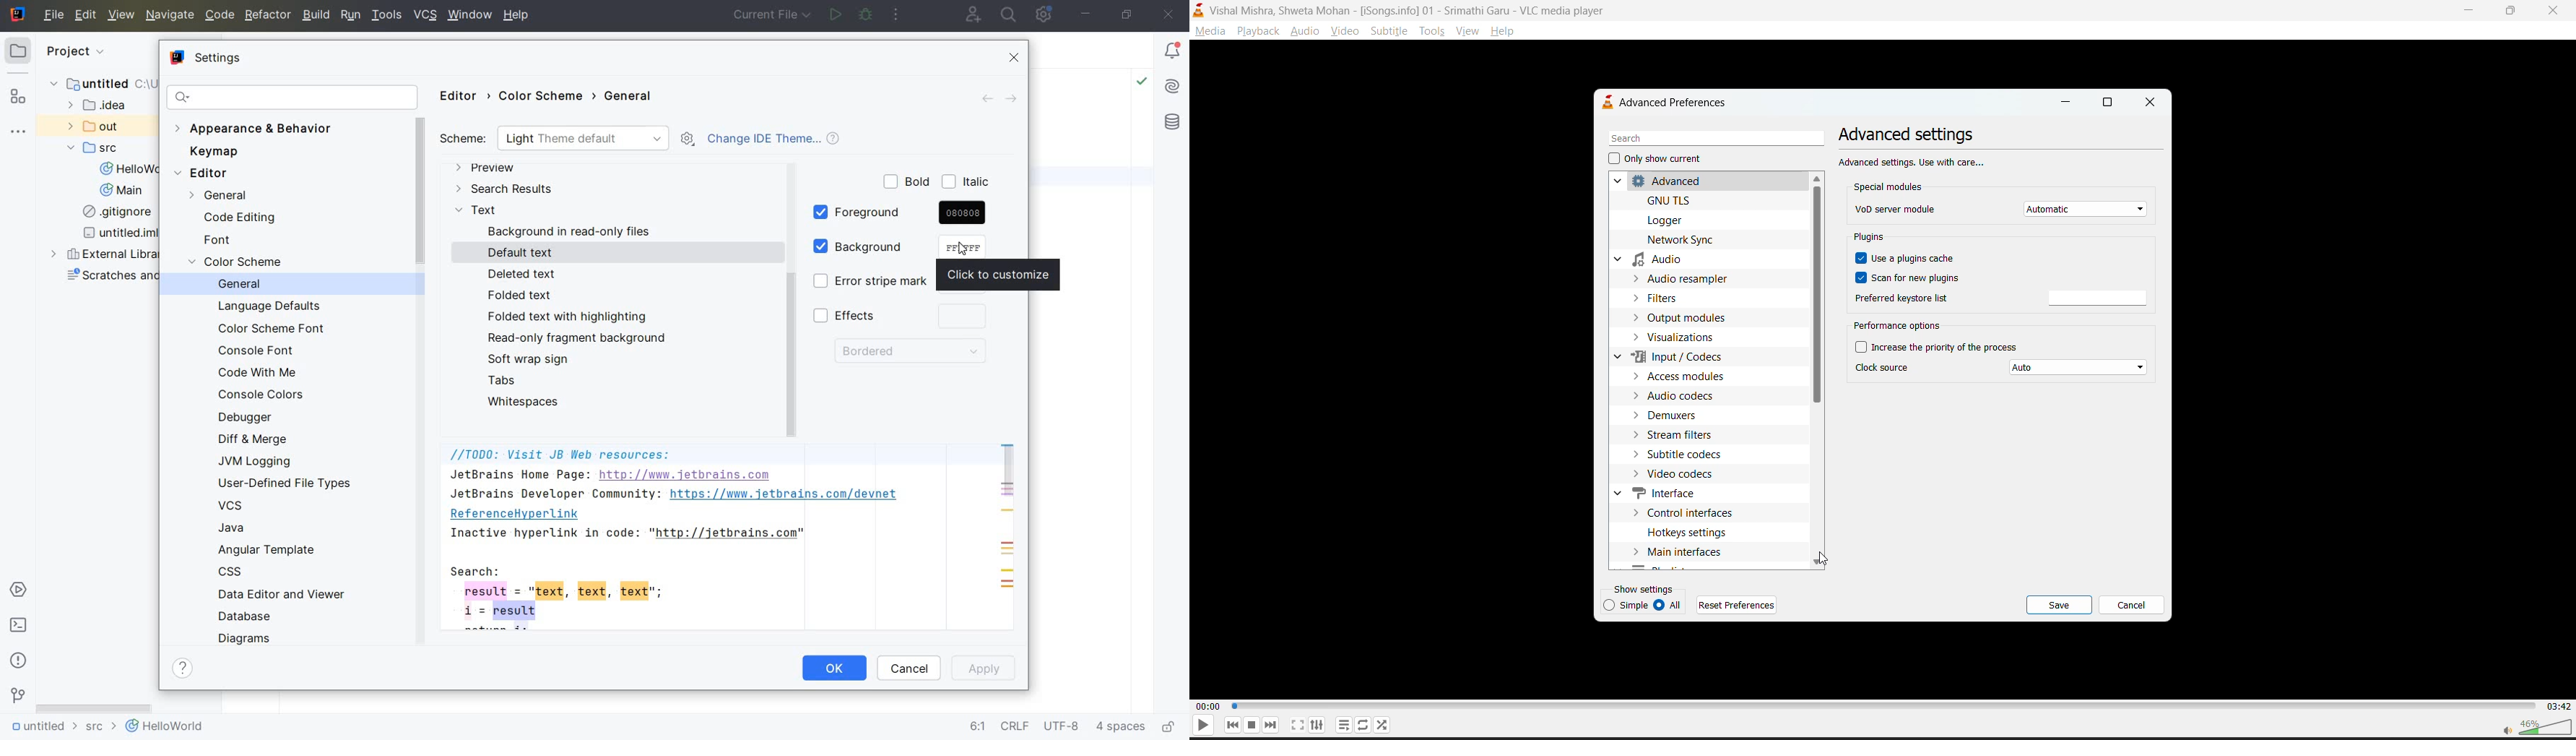 This screenshot has width=2576, height=756. Describe the element at coordinates (1208, 30) in the screenshot. I see `media` at that location.